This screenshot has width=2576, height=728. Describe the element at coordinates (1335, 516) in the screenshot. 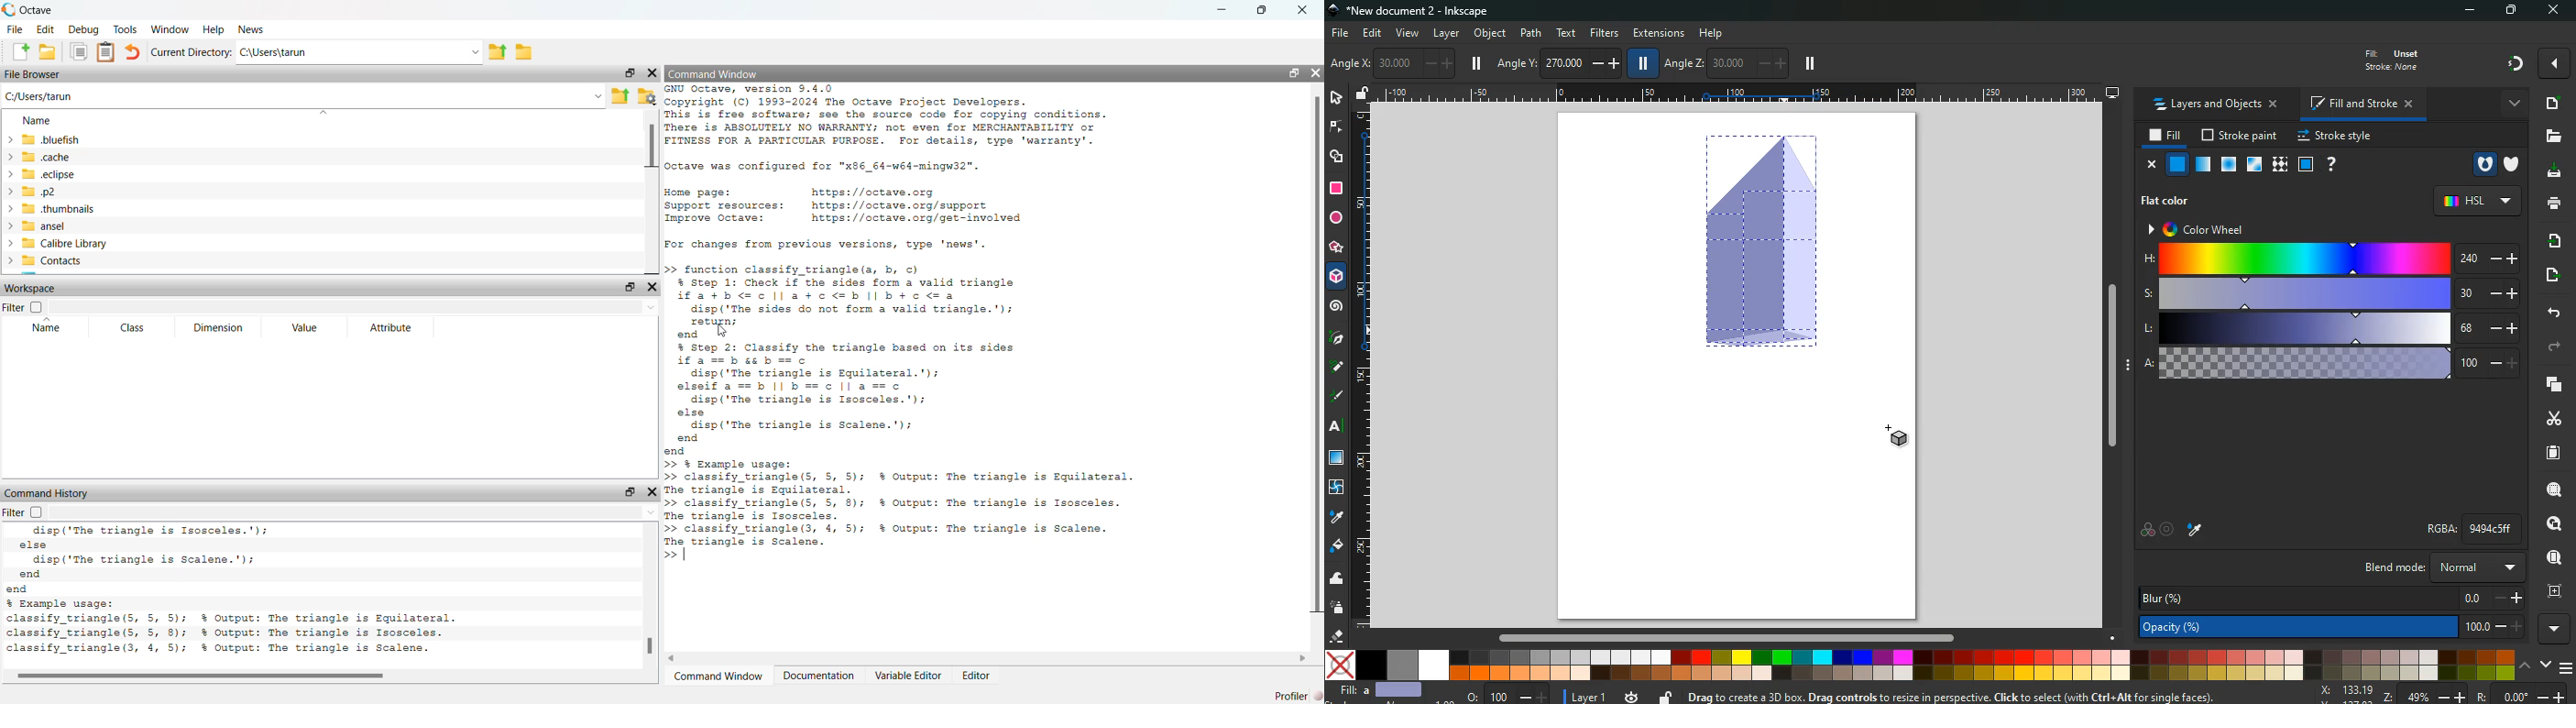

I see `drop` at that location.